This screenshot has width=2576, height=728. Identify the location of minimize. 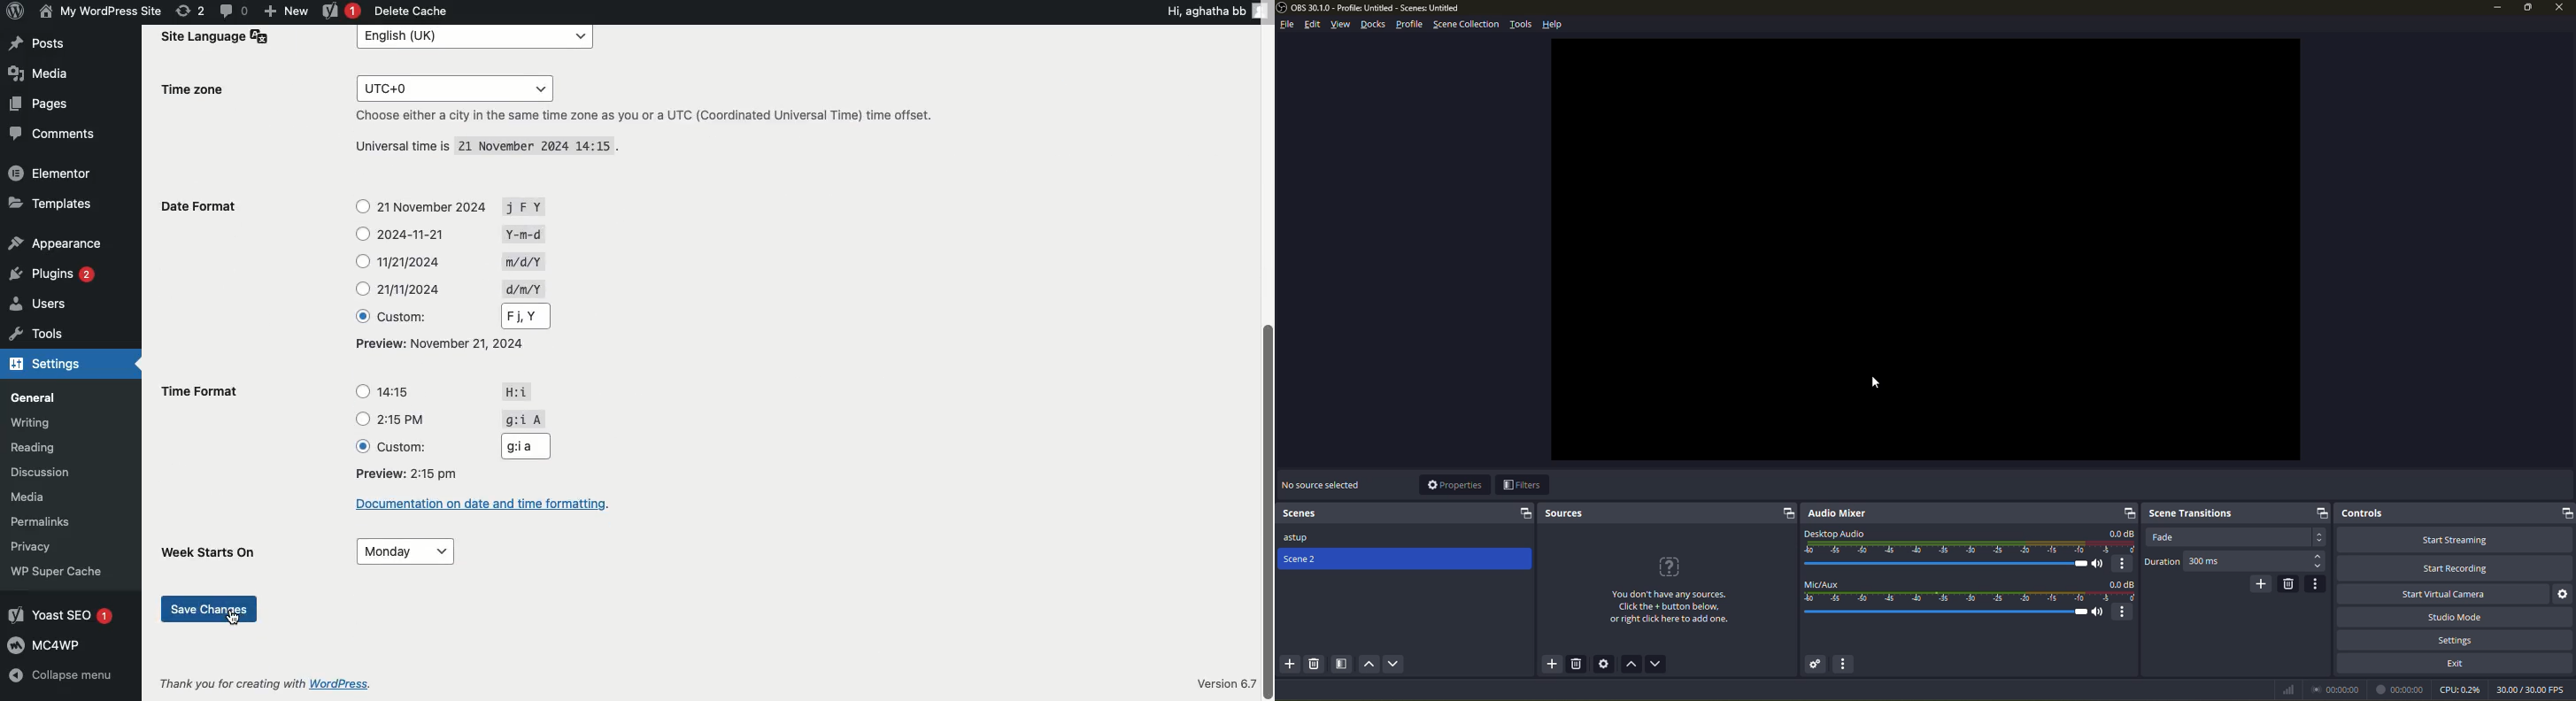
(2497, 8).